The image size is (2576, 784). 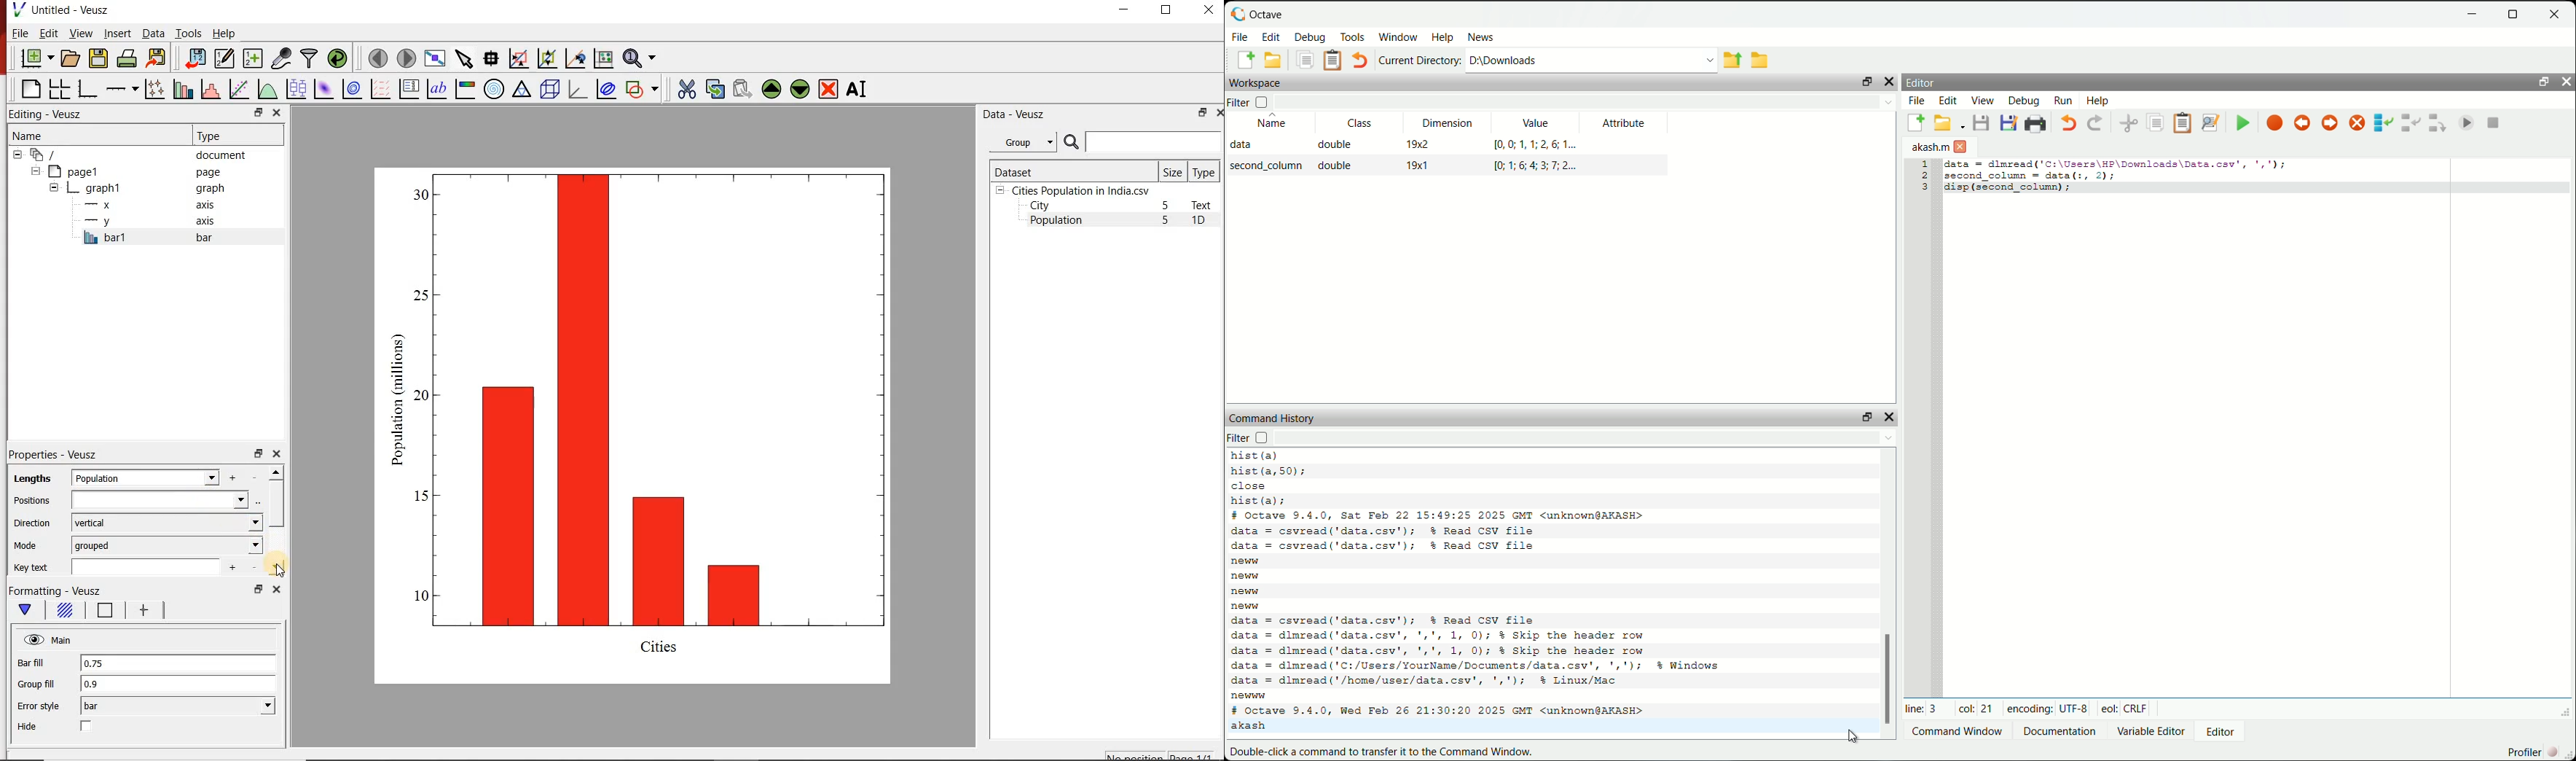 I want to click on View, so click(x=78, y=32).